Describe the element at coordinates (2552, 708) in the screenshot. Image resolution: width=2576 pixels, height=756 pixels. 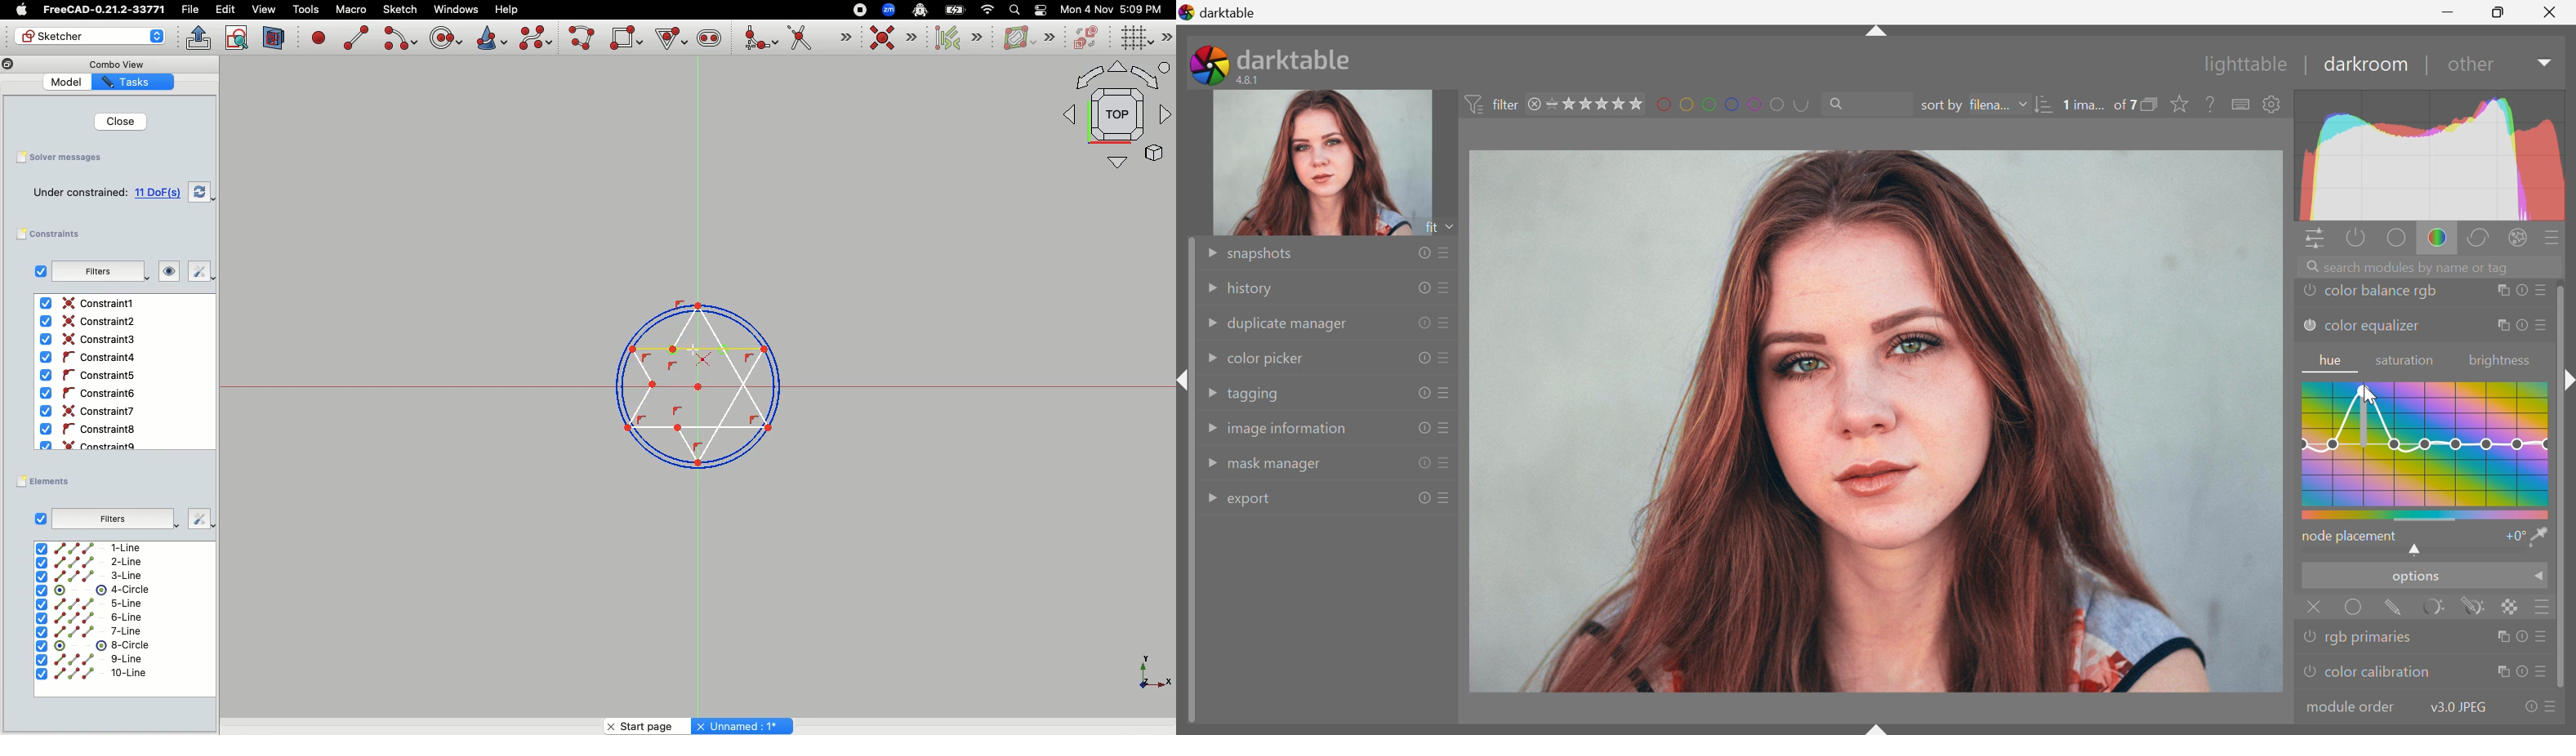
I see `presets` at that location.